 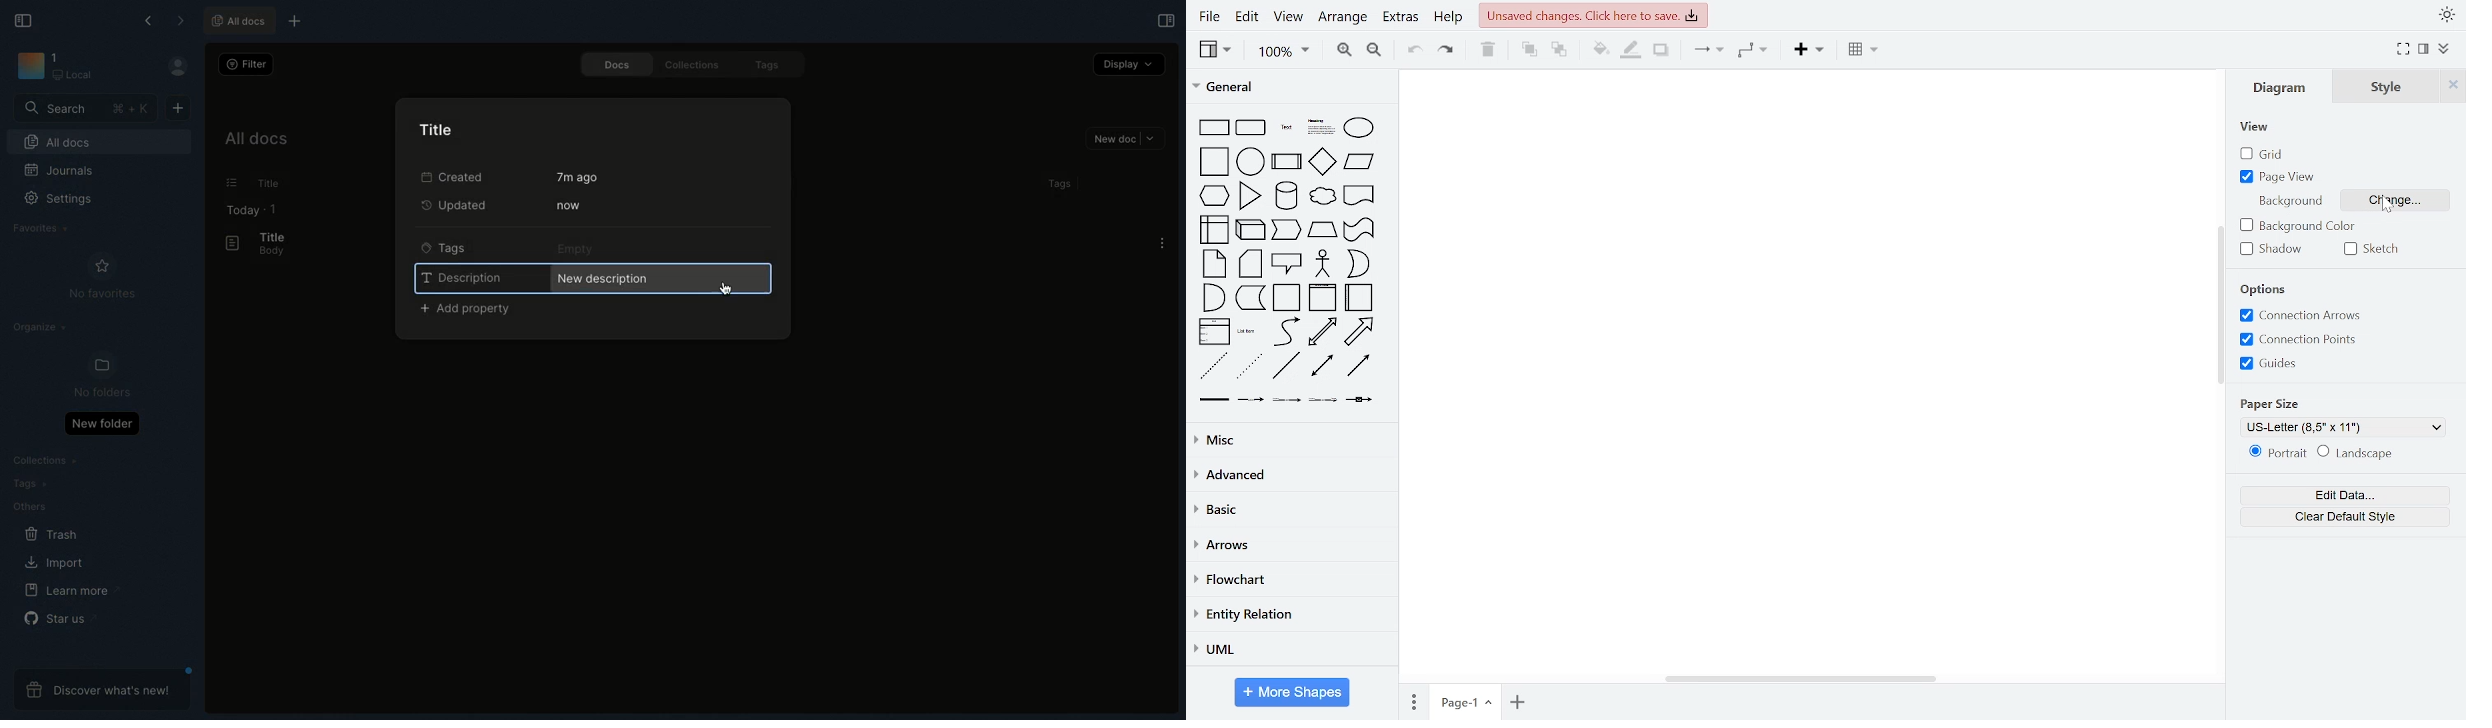 I want to click on Journals, so click(x=60, y=172).